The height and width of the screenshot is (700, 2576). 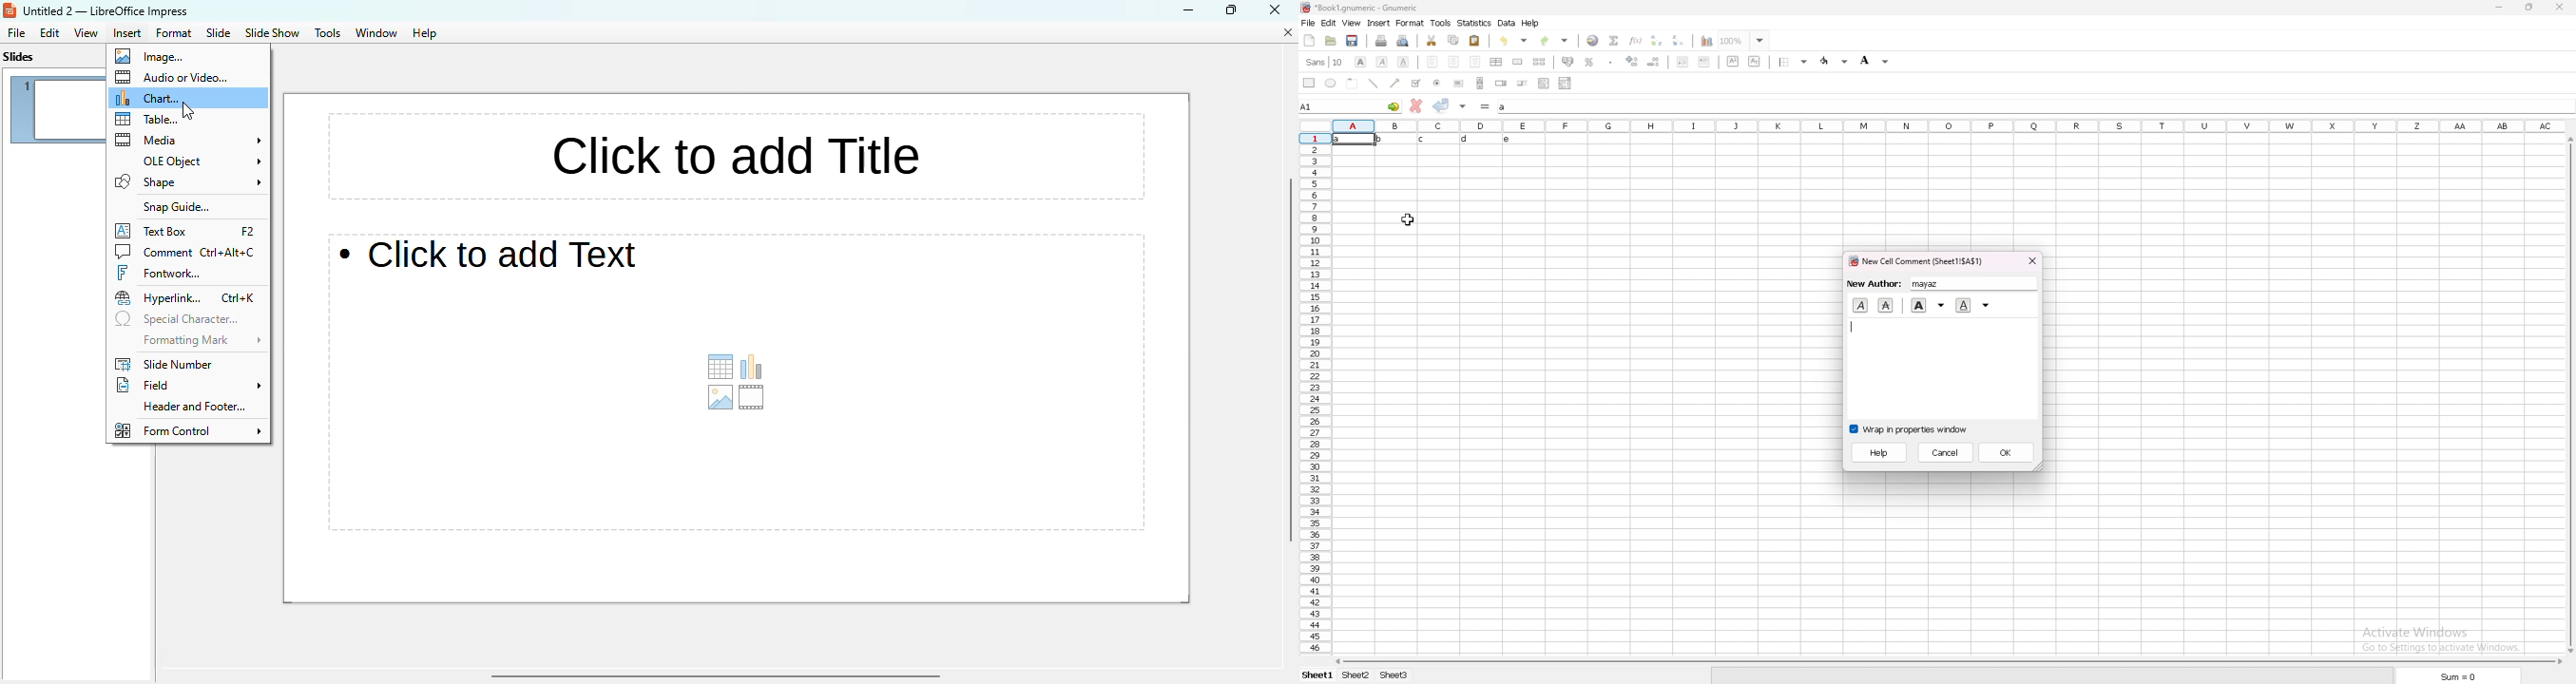 I want to click on scroll bar, so click(x=2570, y=397).